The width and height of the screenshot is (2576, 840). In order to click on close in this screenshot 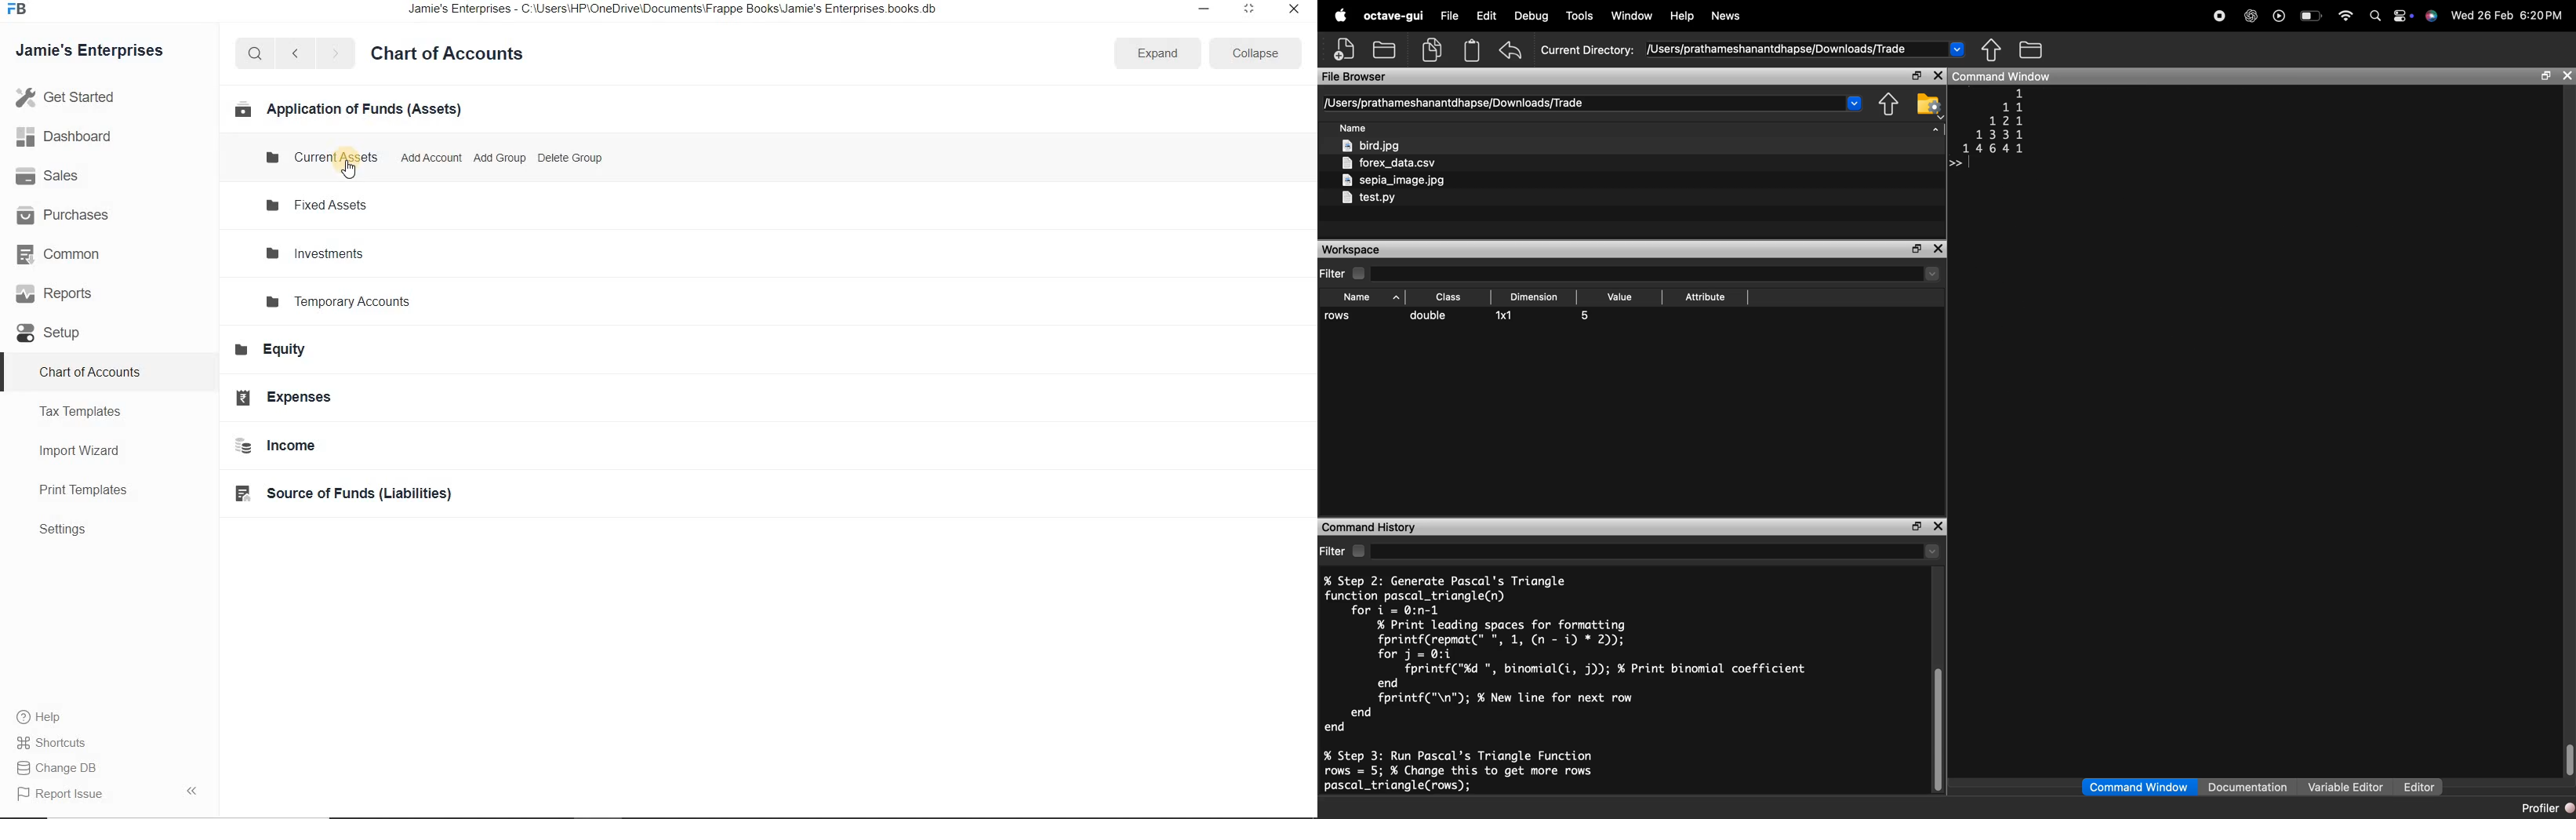, I will do `click(2568, 77)`.